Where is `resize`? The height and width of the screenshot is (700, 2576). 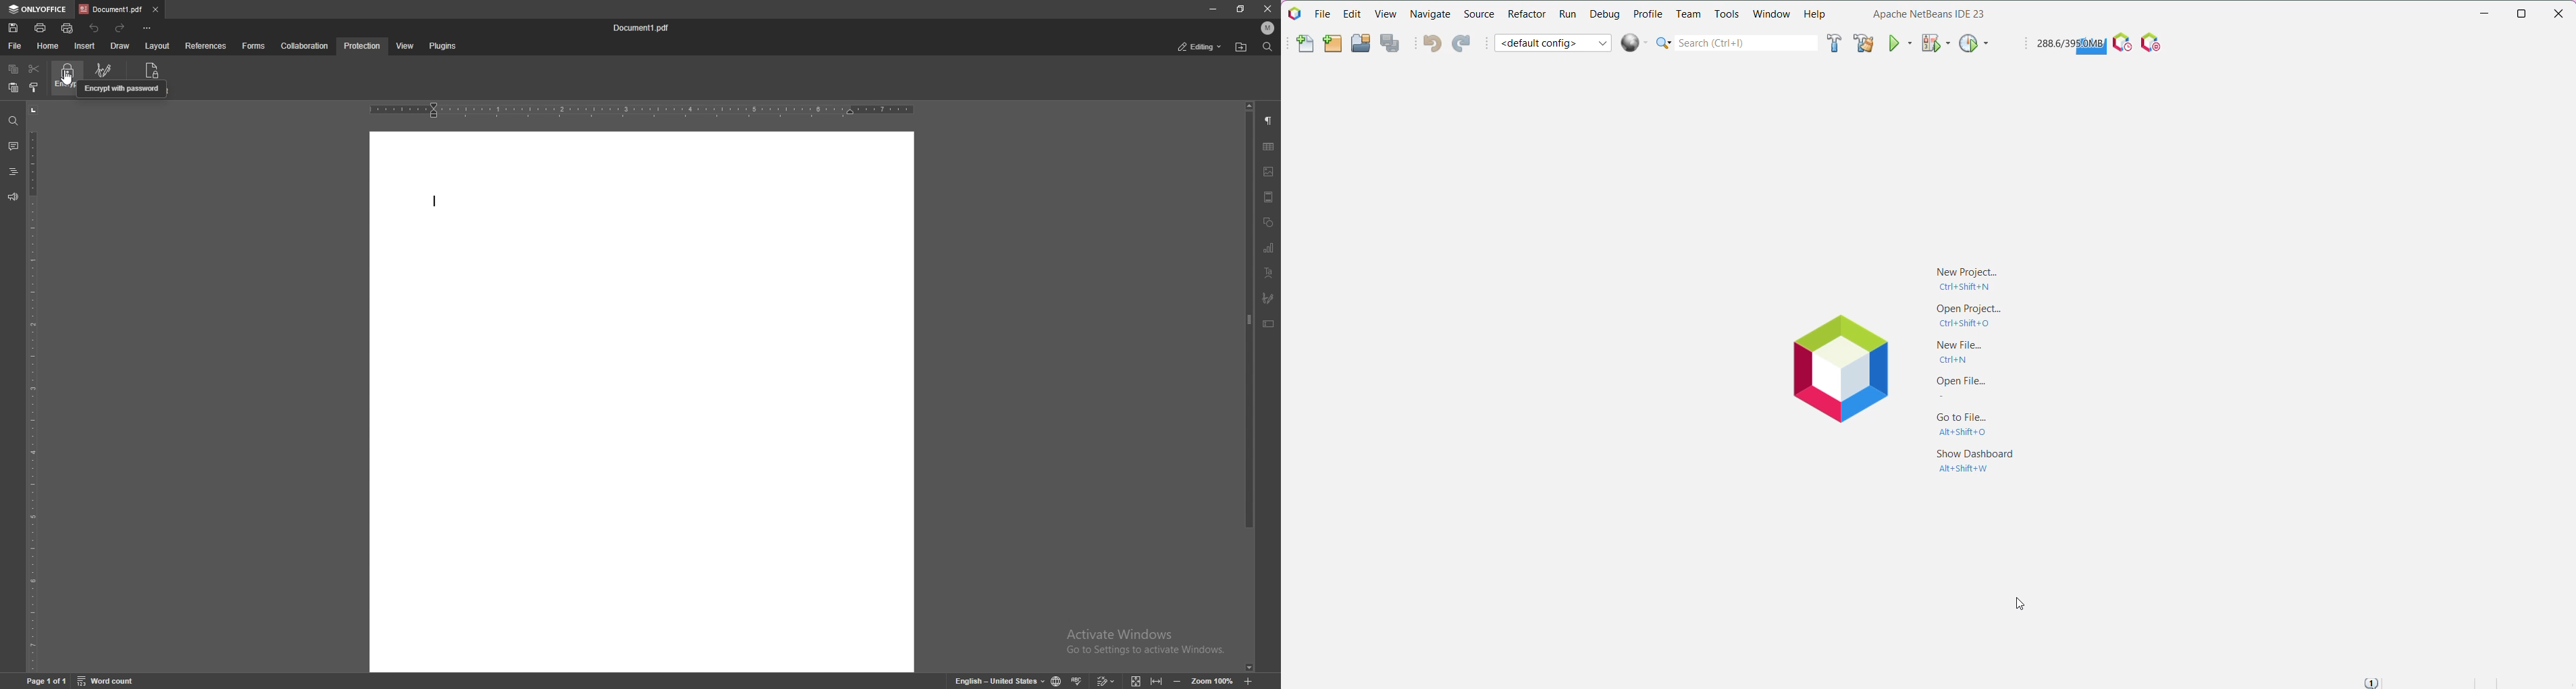
resize is located at coordinates (1243, 9).